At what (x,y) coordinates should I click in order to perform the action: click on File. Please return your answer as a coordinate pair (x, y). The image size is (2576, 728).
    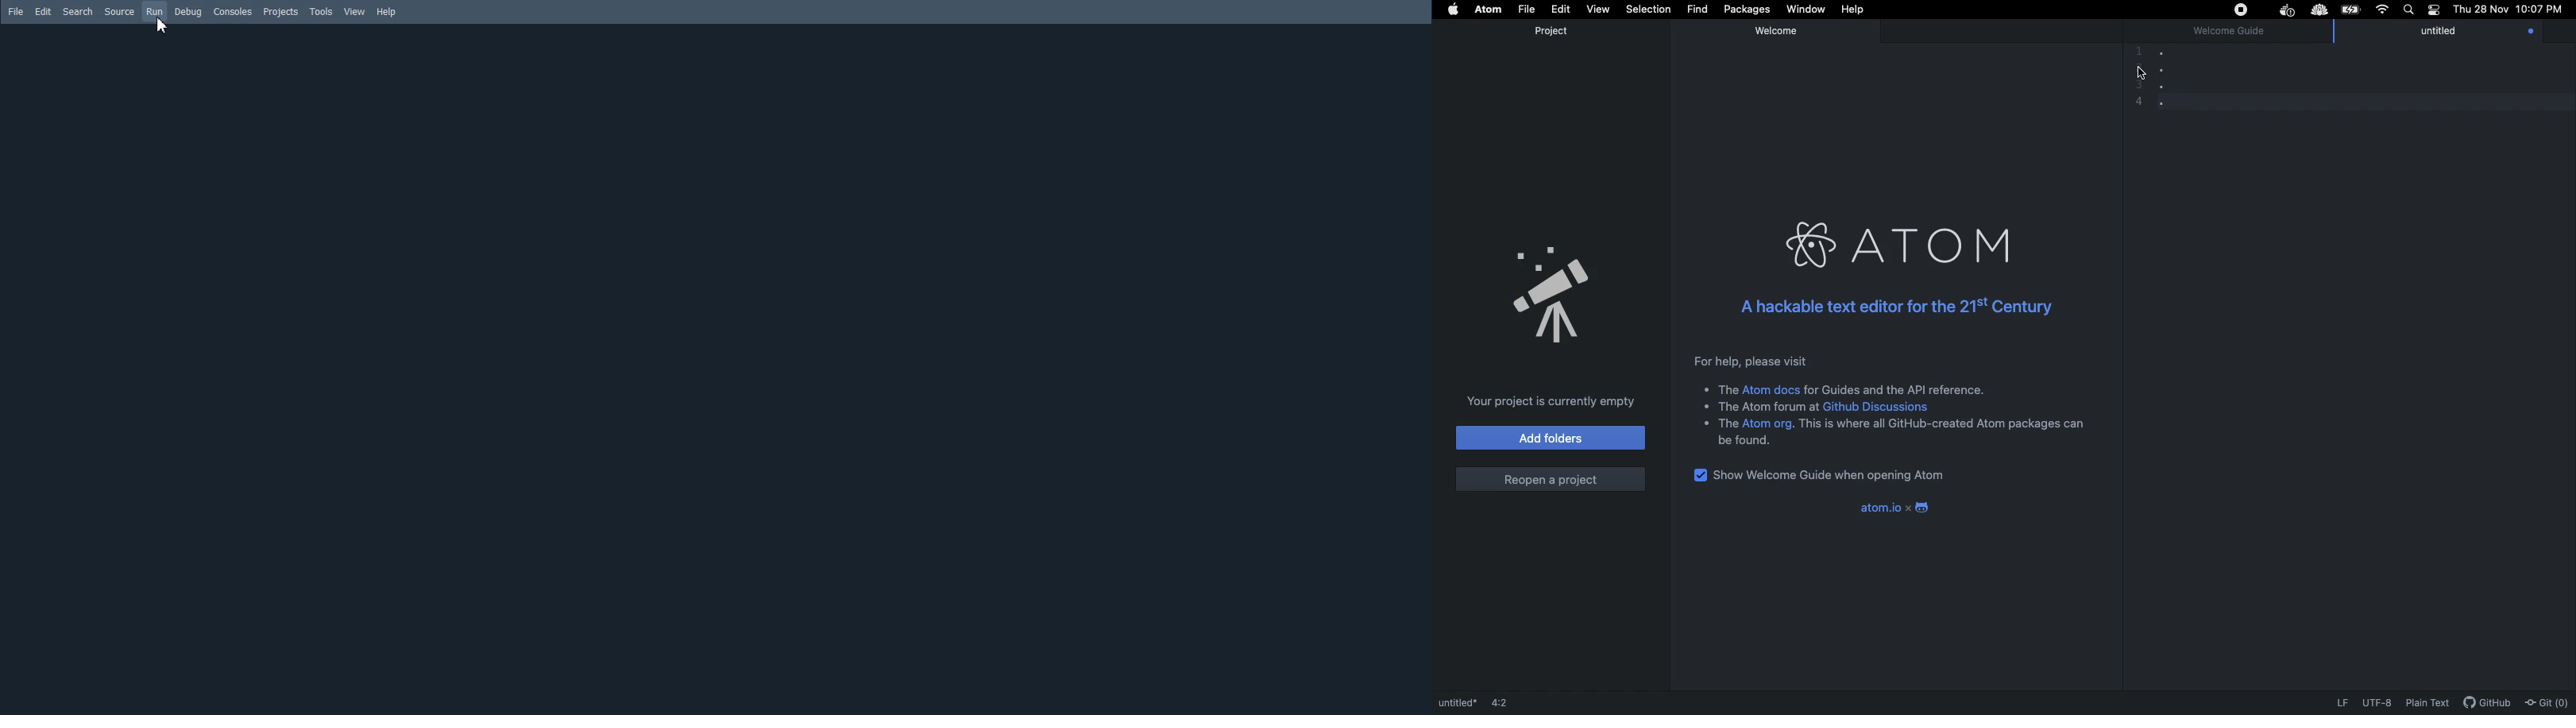
    Looking at the image, I should click on (1525, 9).